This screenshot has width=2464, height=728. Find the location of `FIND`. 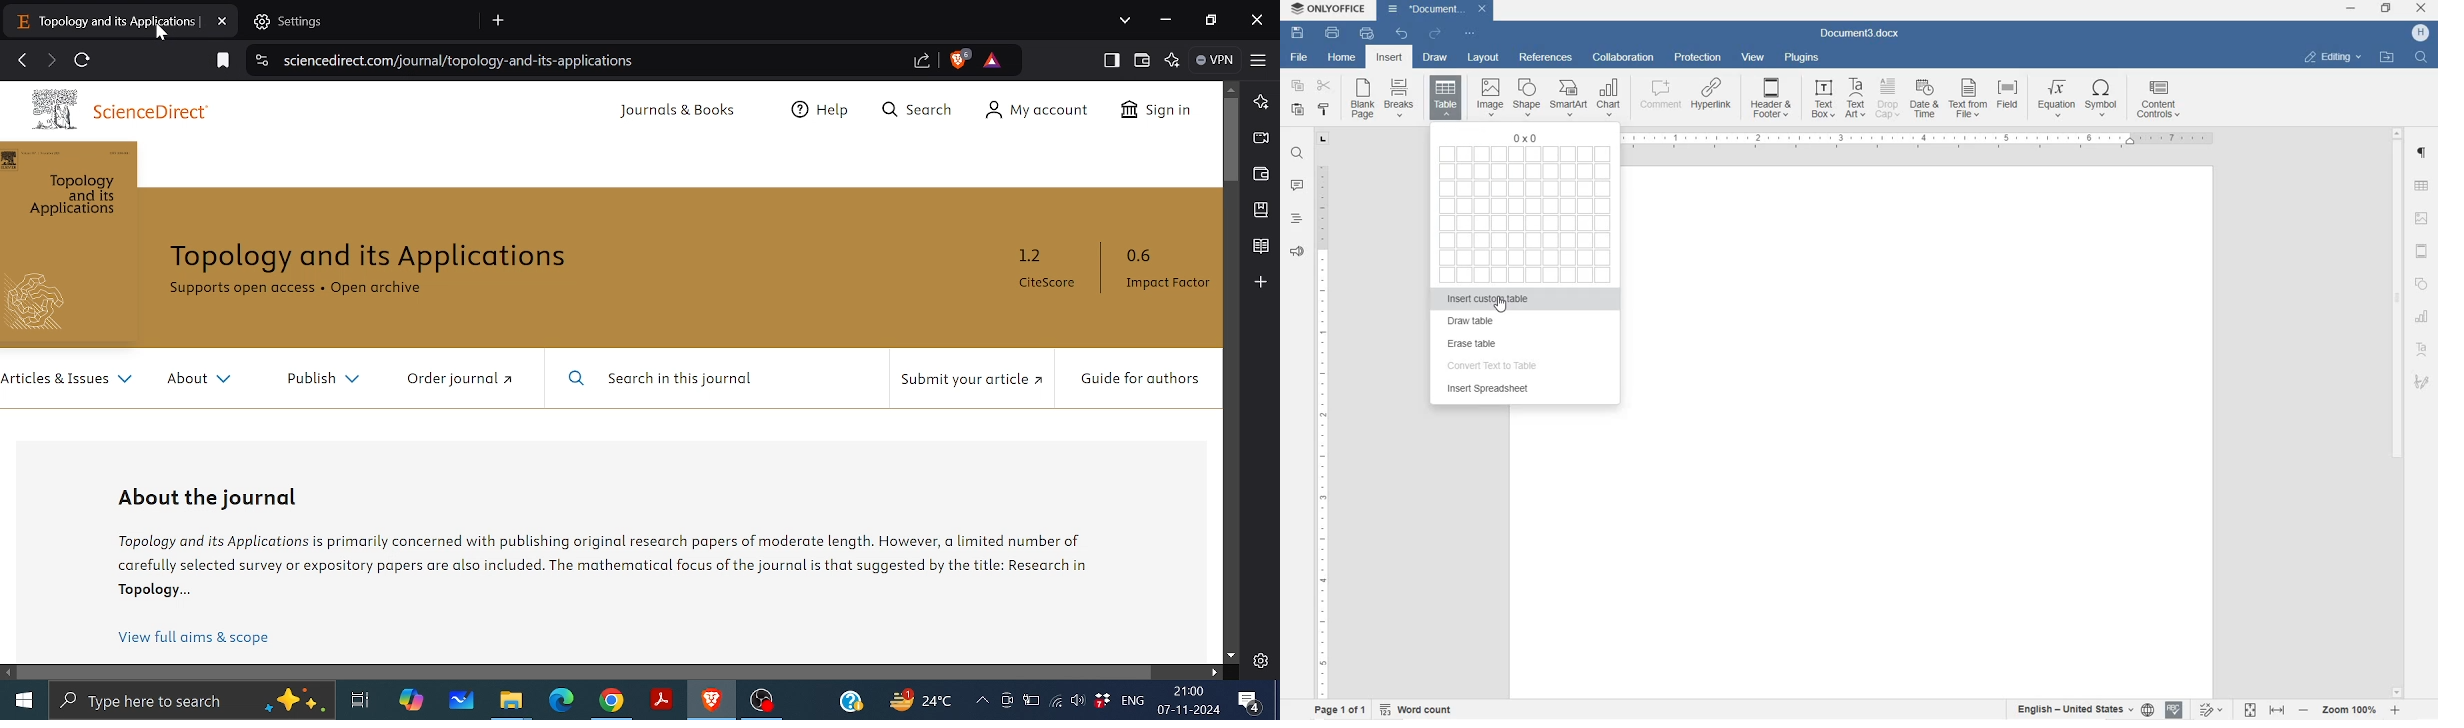

FIND is located at coordinates (1296, 155).